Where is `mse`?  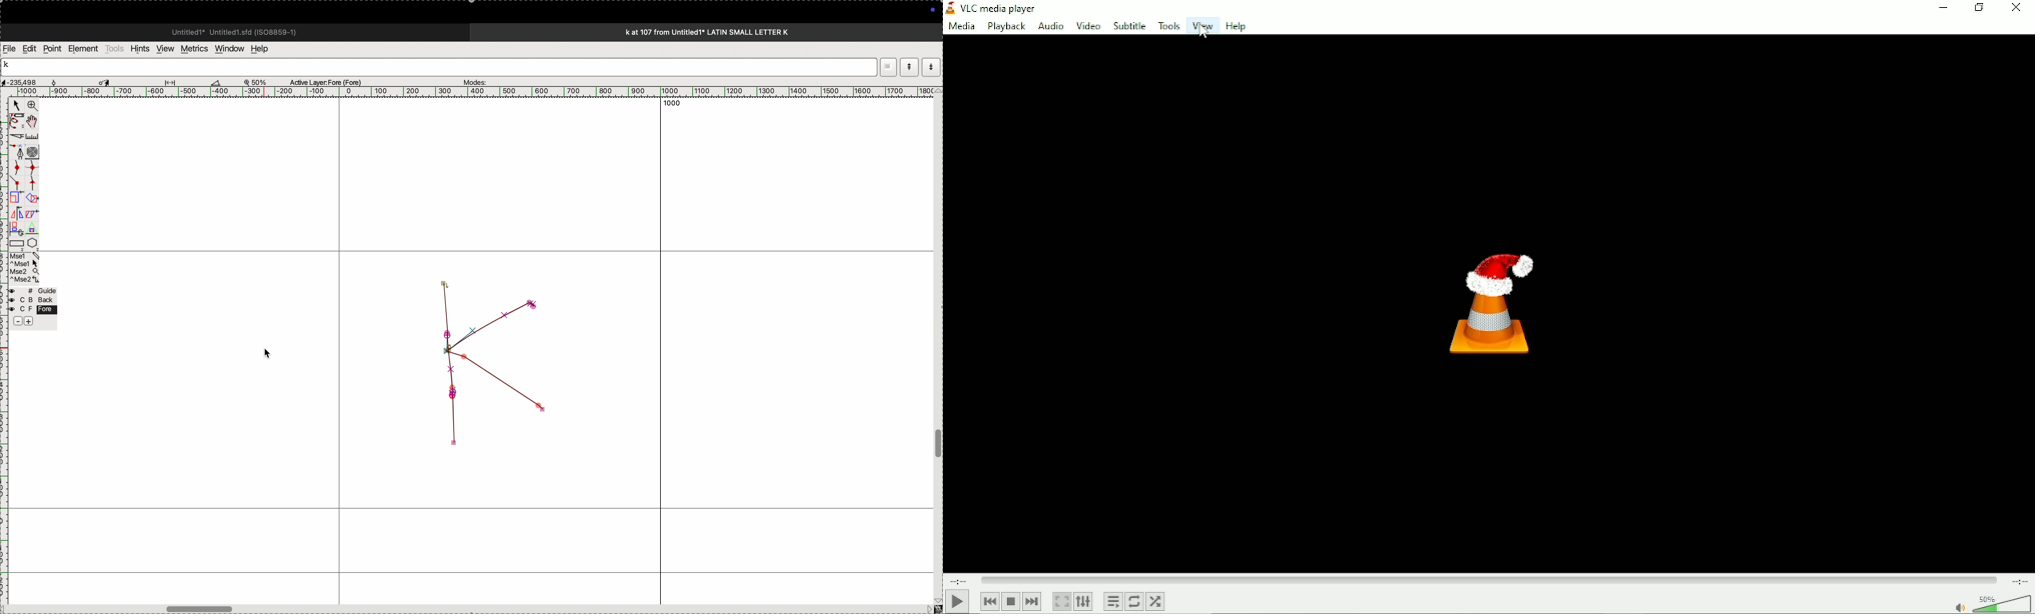 mse is located at coordinates (25, 268).